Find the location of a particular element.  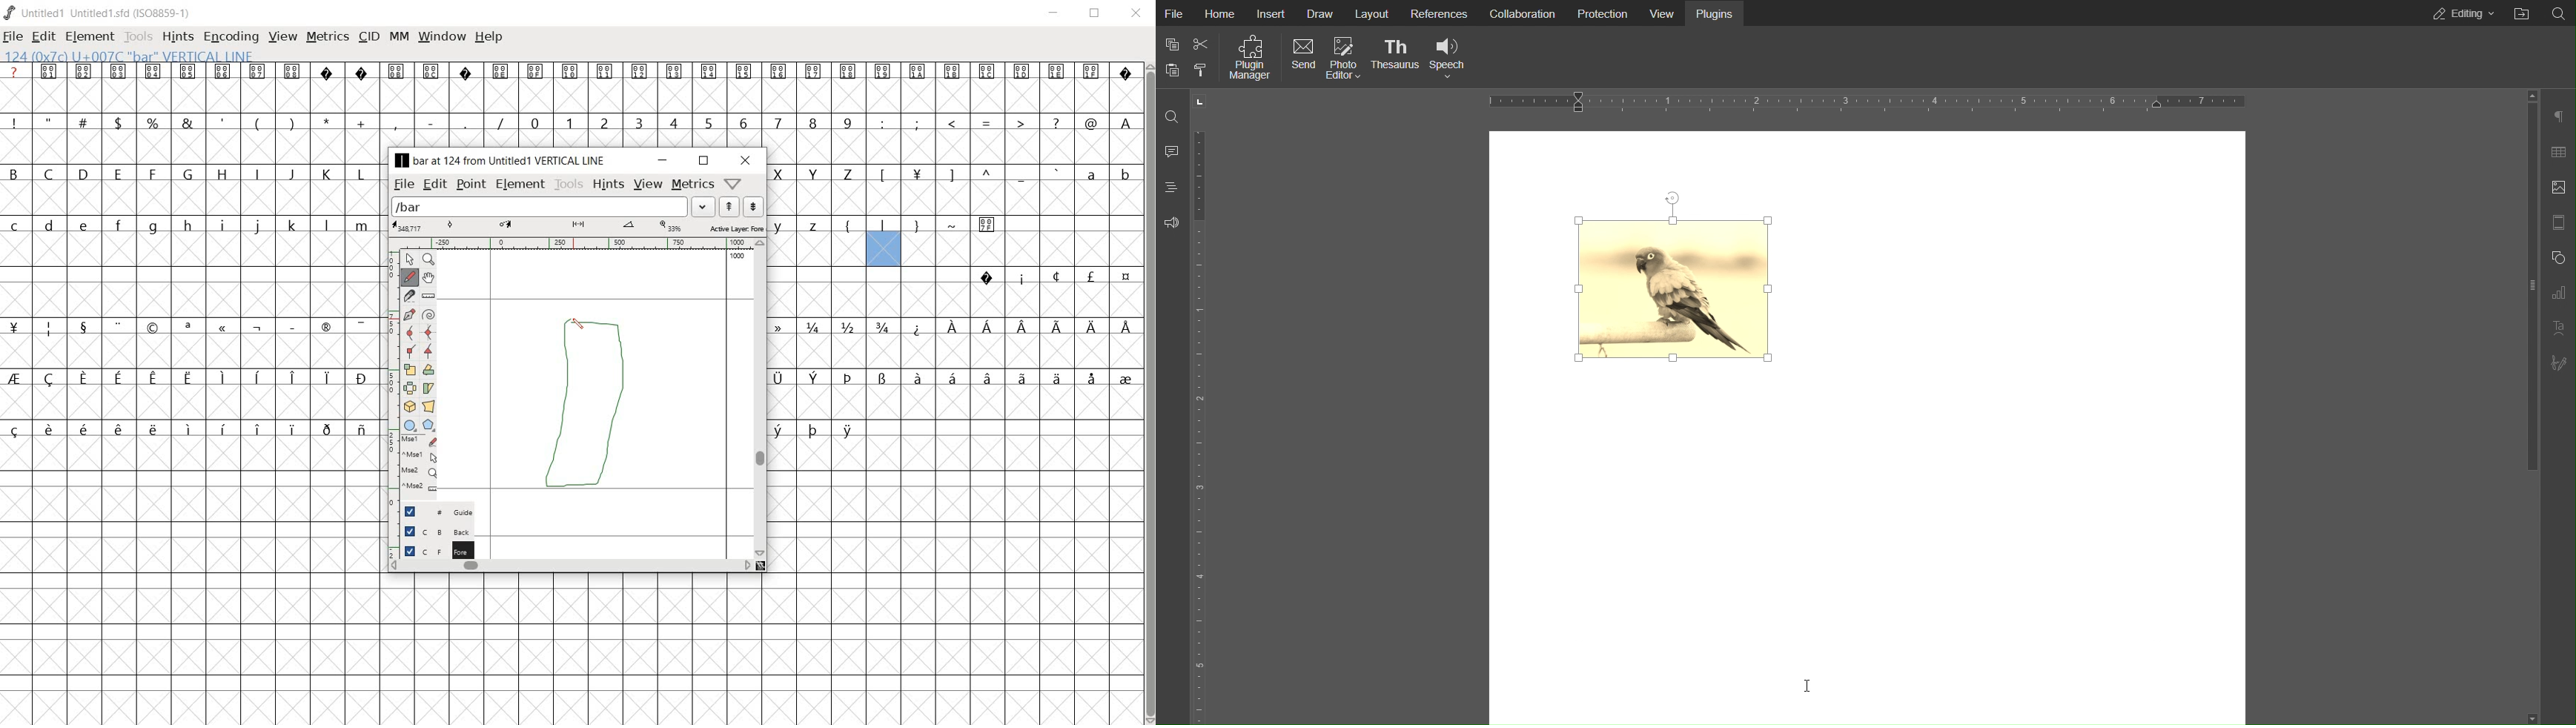

empty cells is located at coordinates (192, 581).